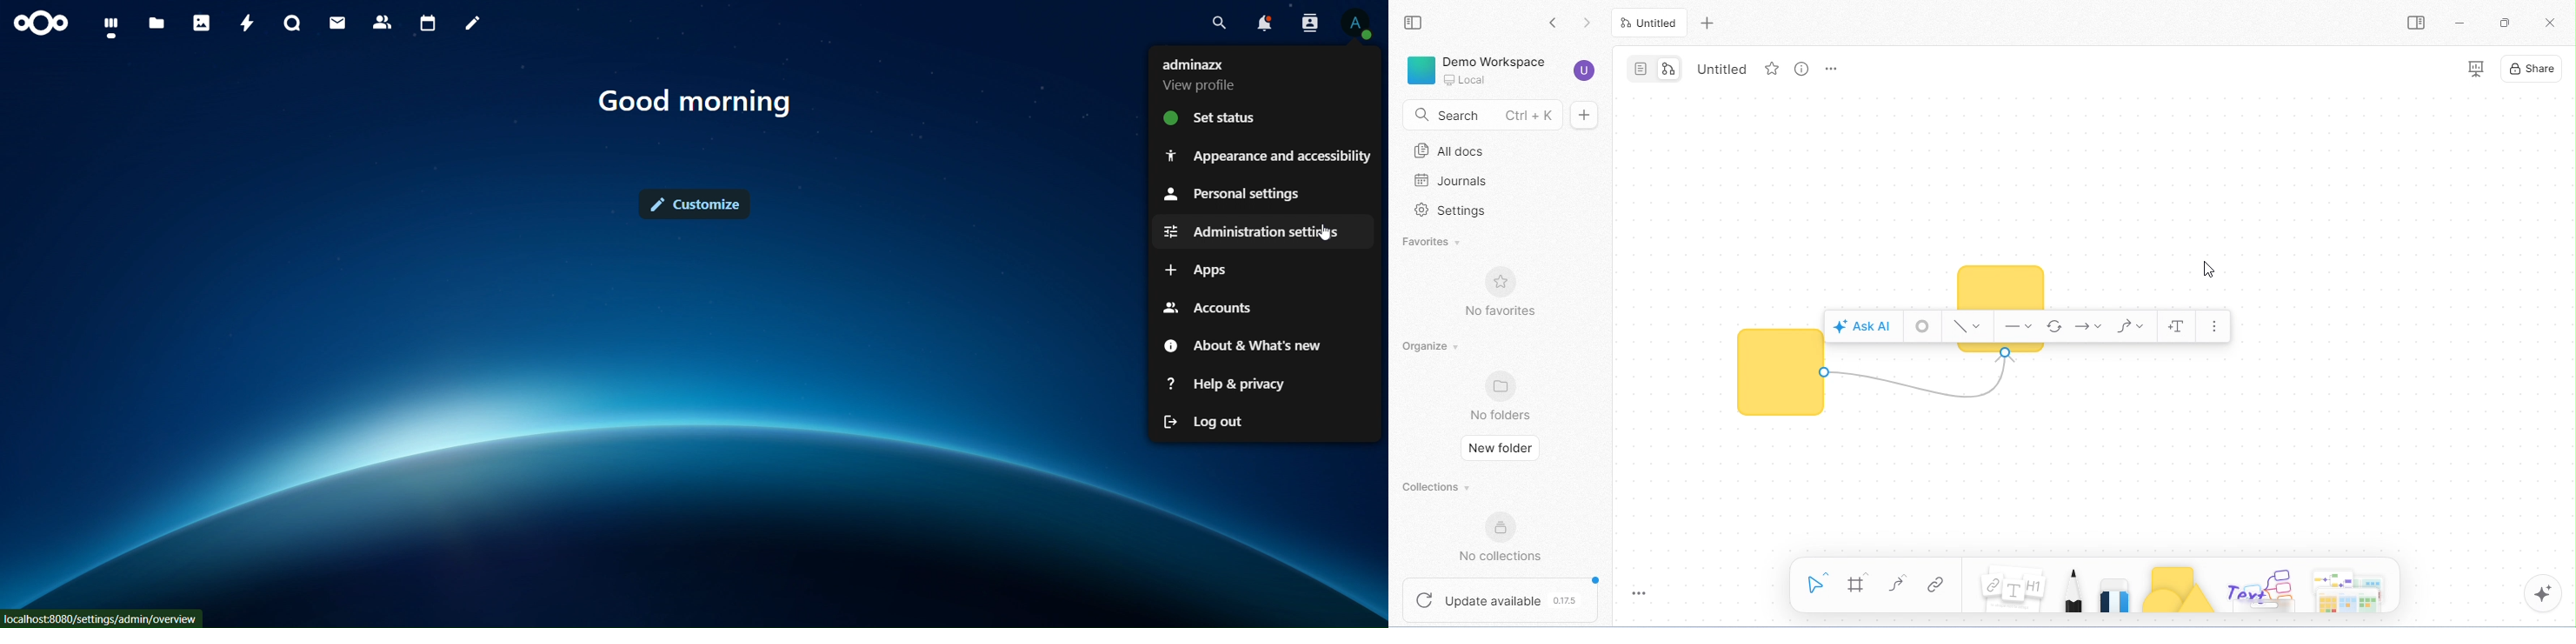 The image size is (2576, 644). Describe the element at coordinates (43, 27) in the screenshot. I see `icon` at that location.